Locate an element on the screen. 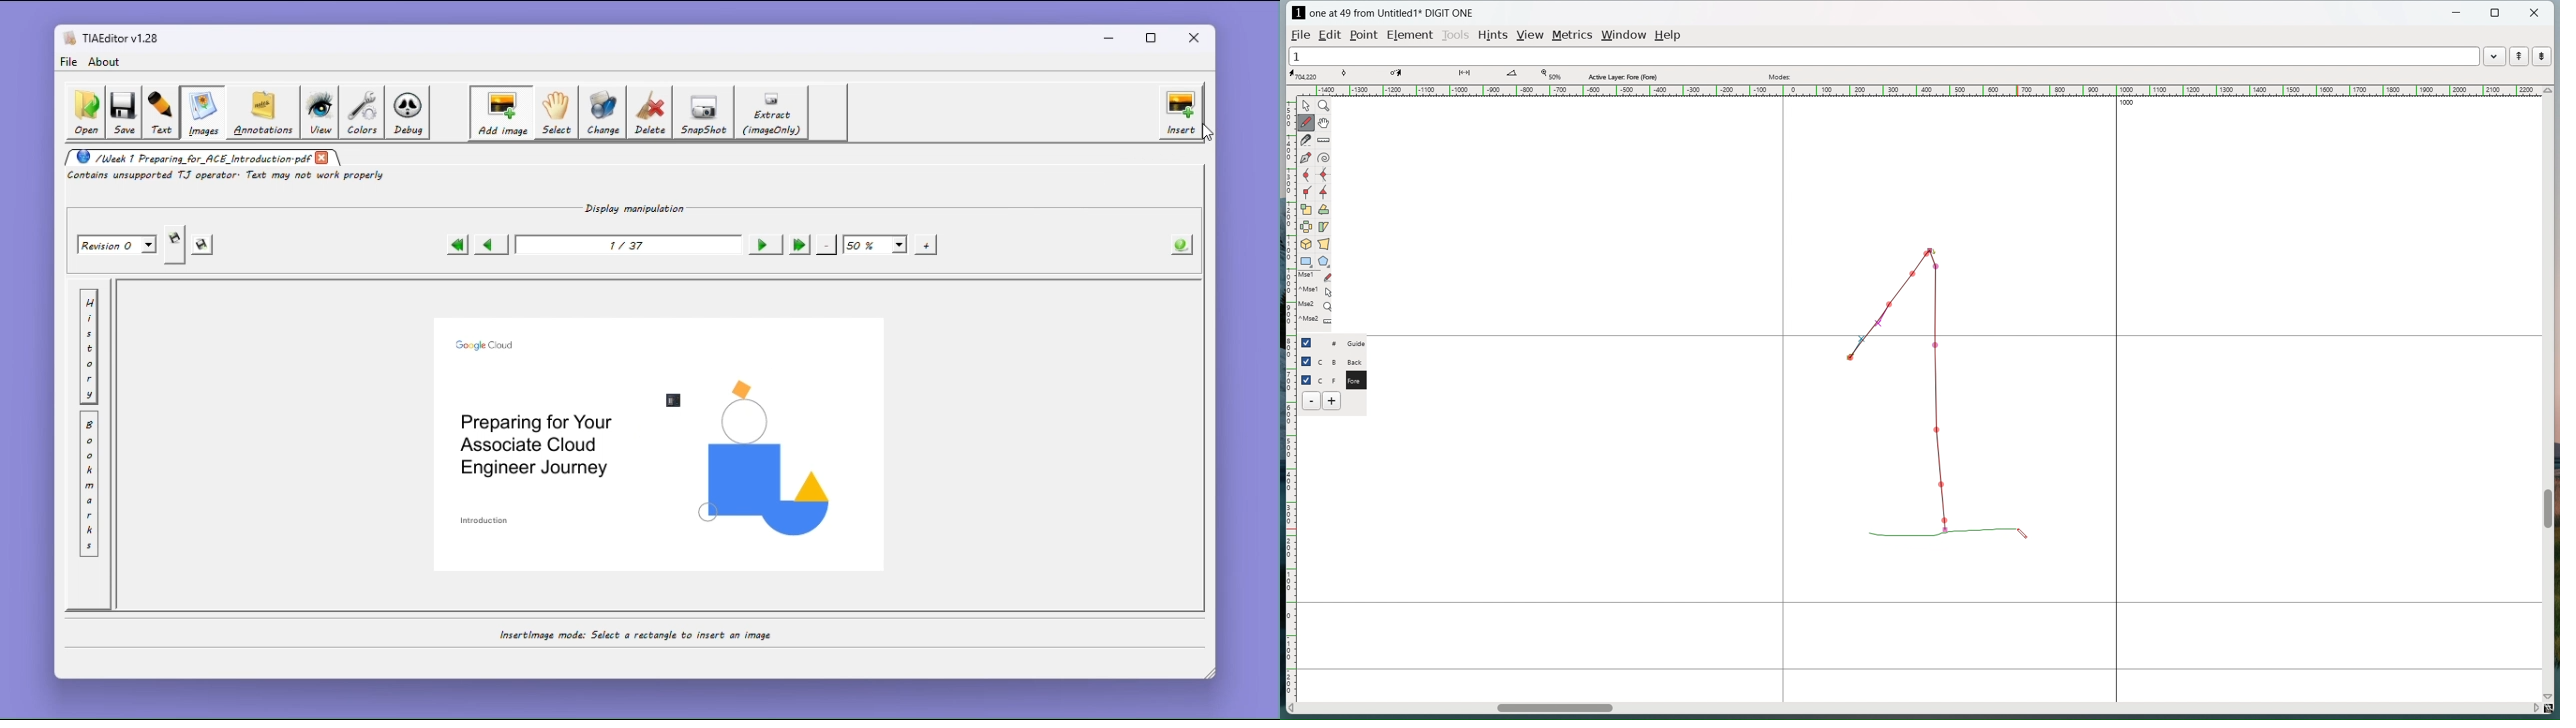 The image size is (2576, 728). pointer is located at coordinates (1307, 105).